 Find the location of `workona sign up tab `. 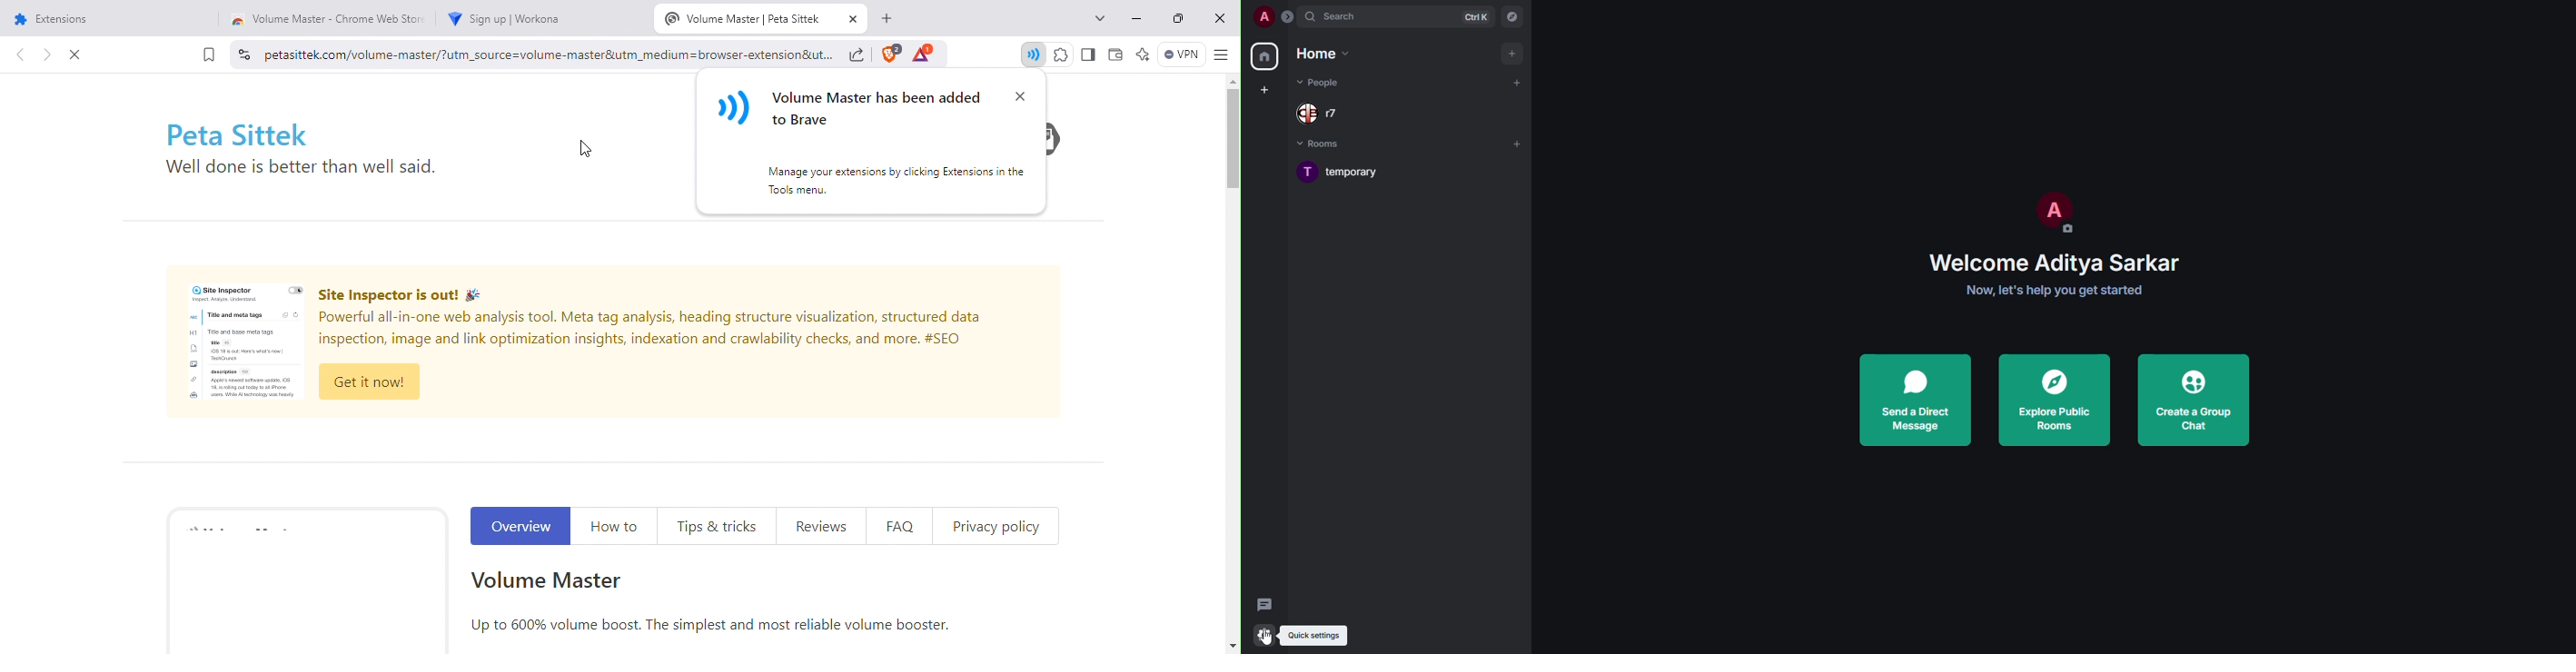

workona sign up tab  is located at coordinates (540, 18).